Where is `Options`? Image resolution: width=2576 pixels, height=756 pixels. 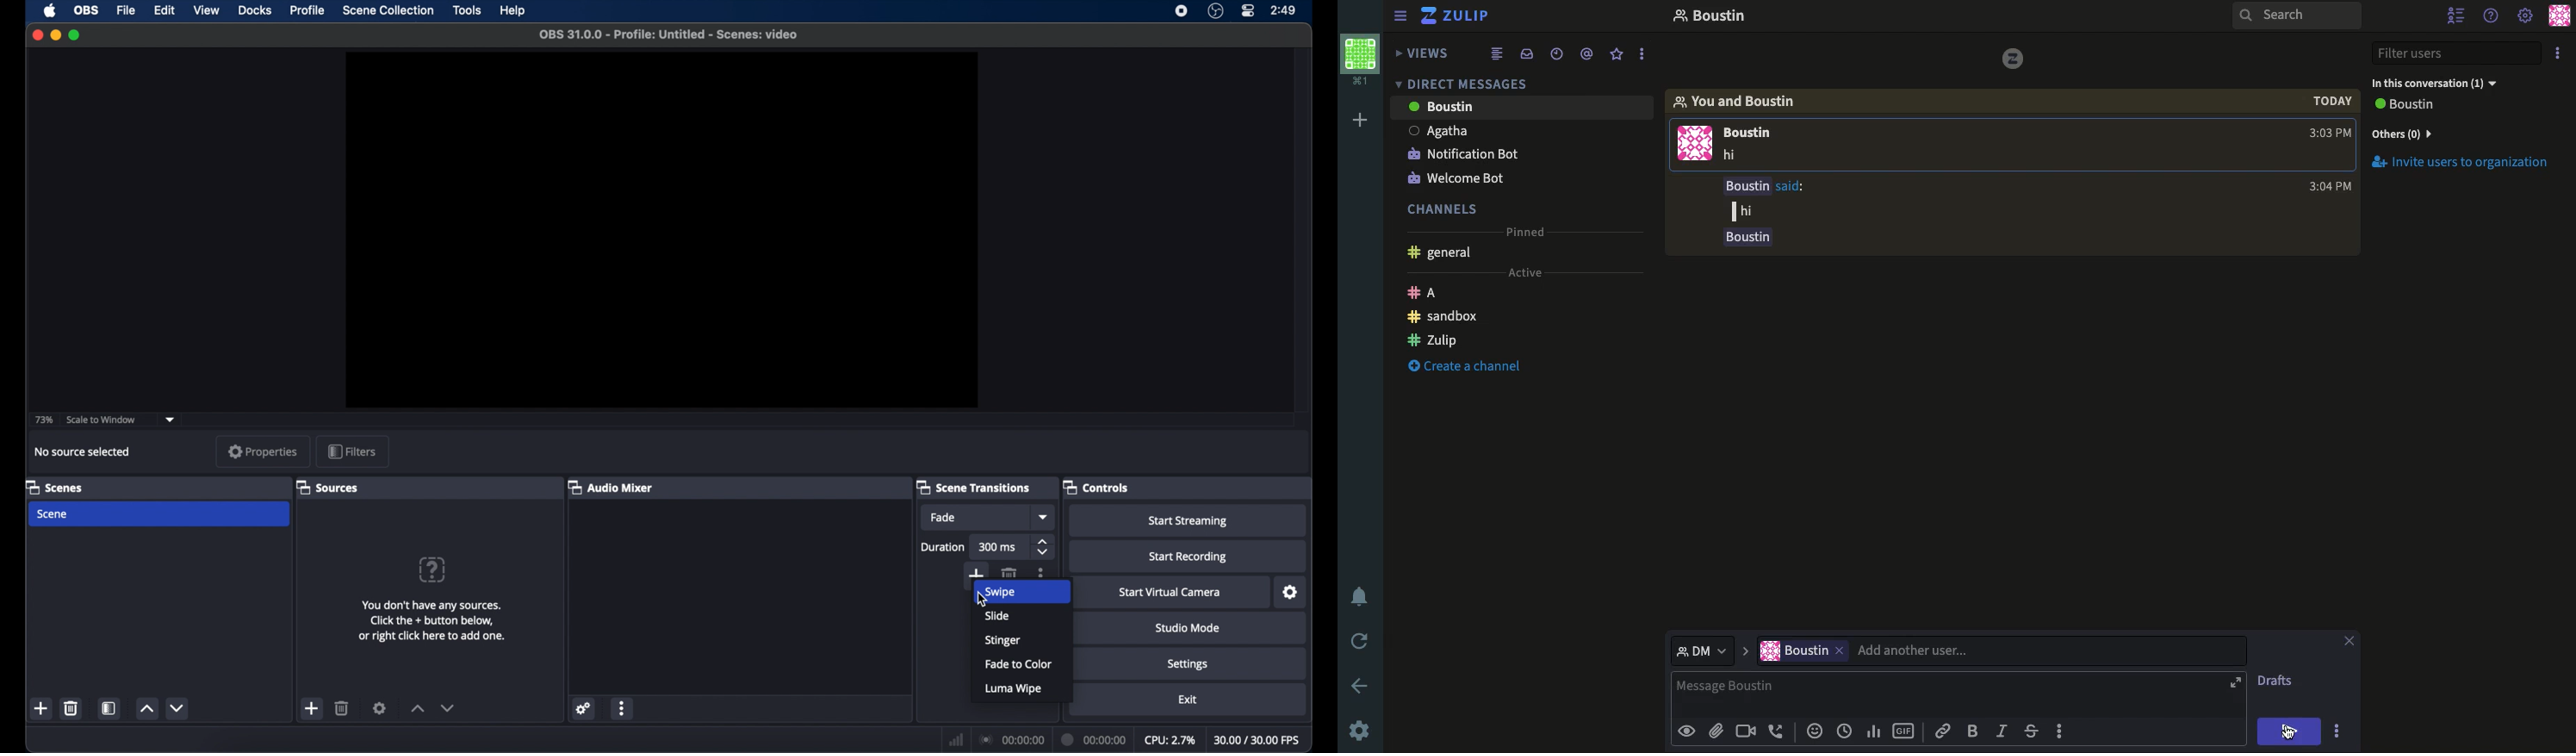 Options is located at coordinates (2059, 729).